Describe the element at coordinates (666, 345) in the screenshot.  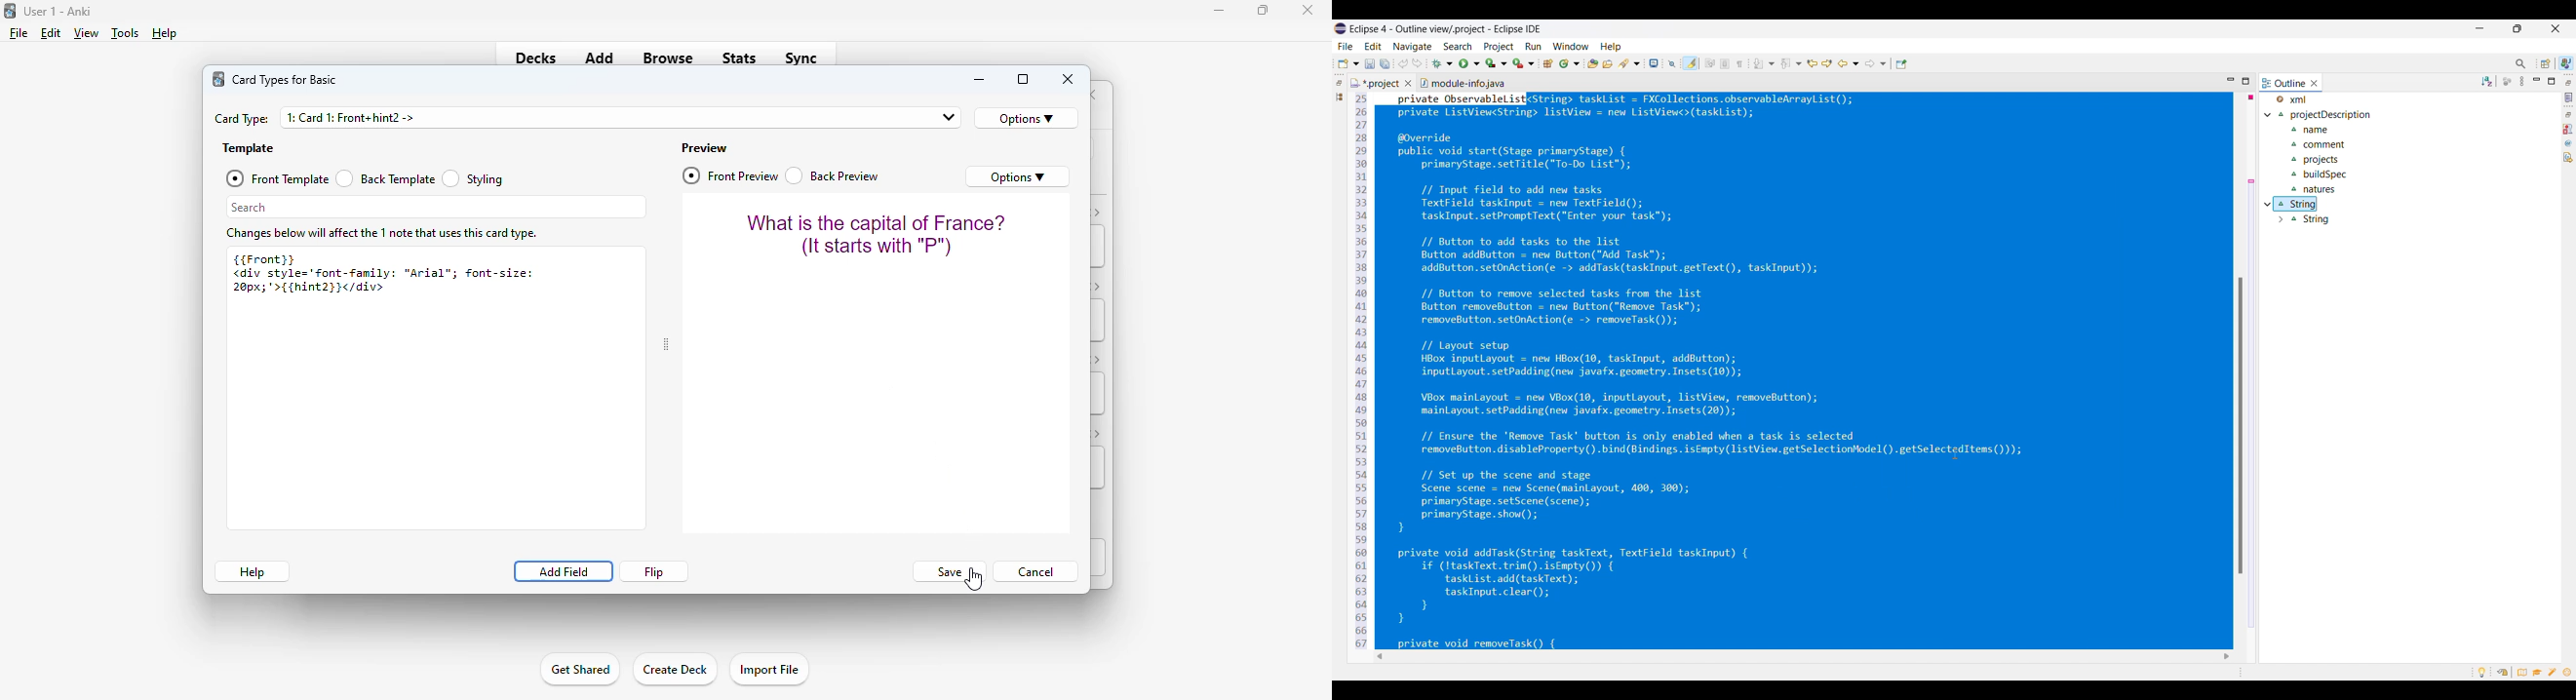
I see `toggle sidebar` at that location.